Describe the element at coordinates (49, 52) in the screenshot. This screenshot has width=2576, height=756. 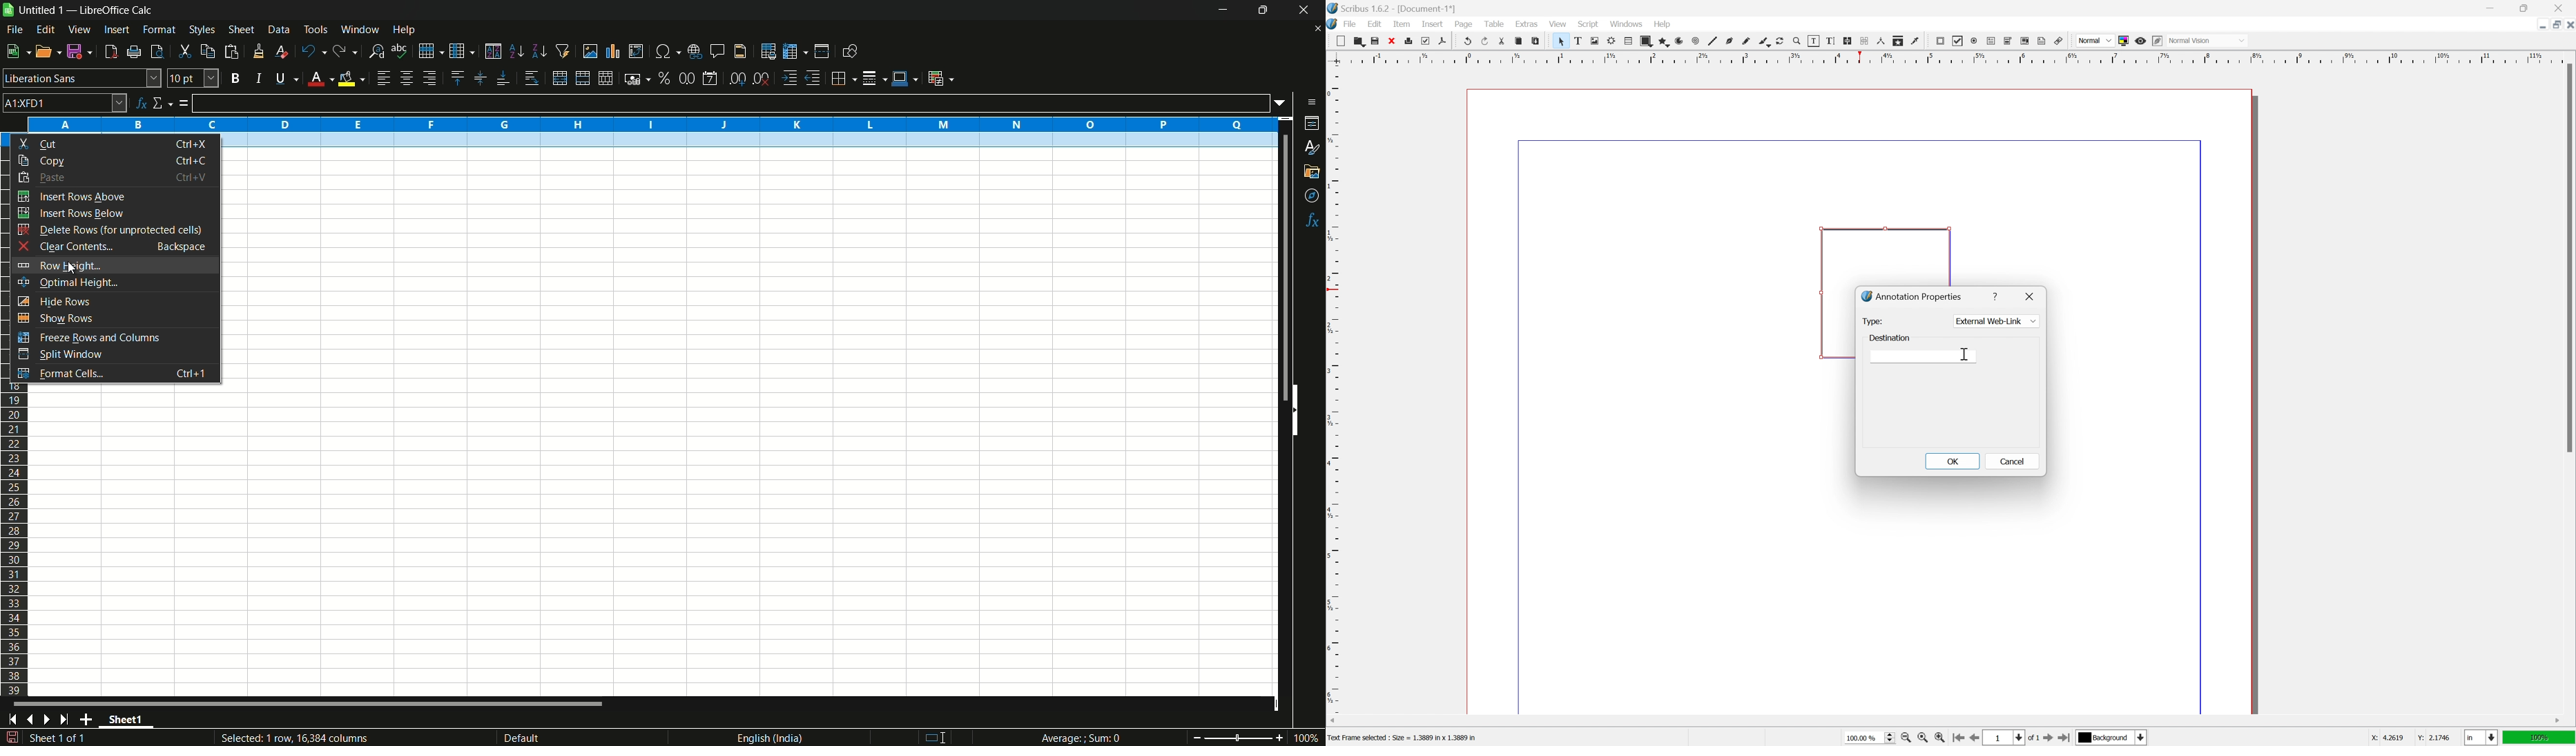
I see `open file` at that location.